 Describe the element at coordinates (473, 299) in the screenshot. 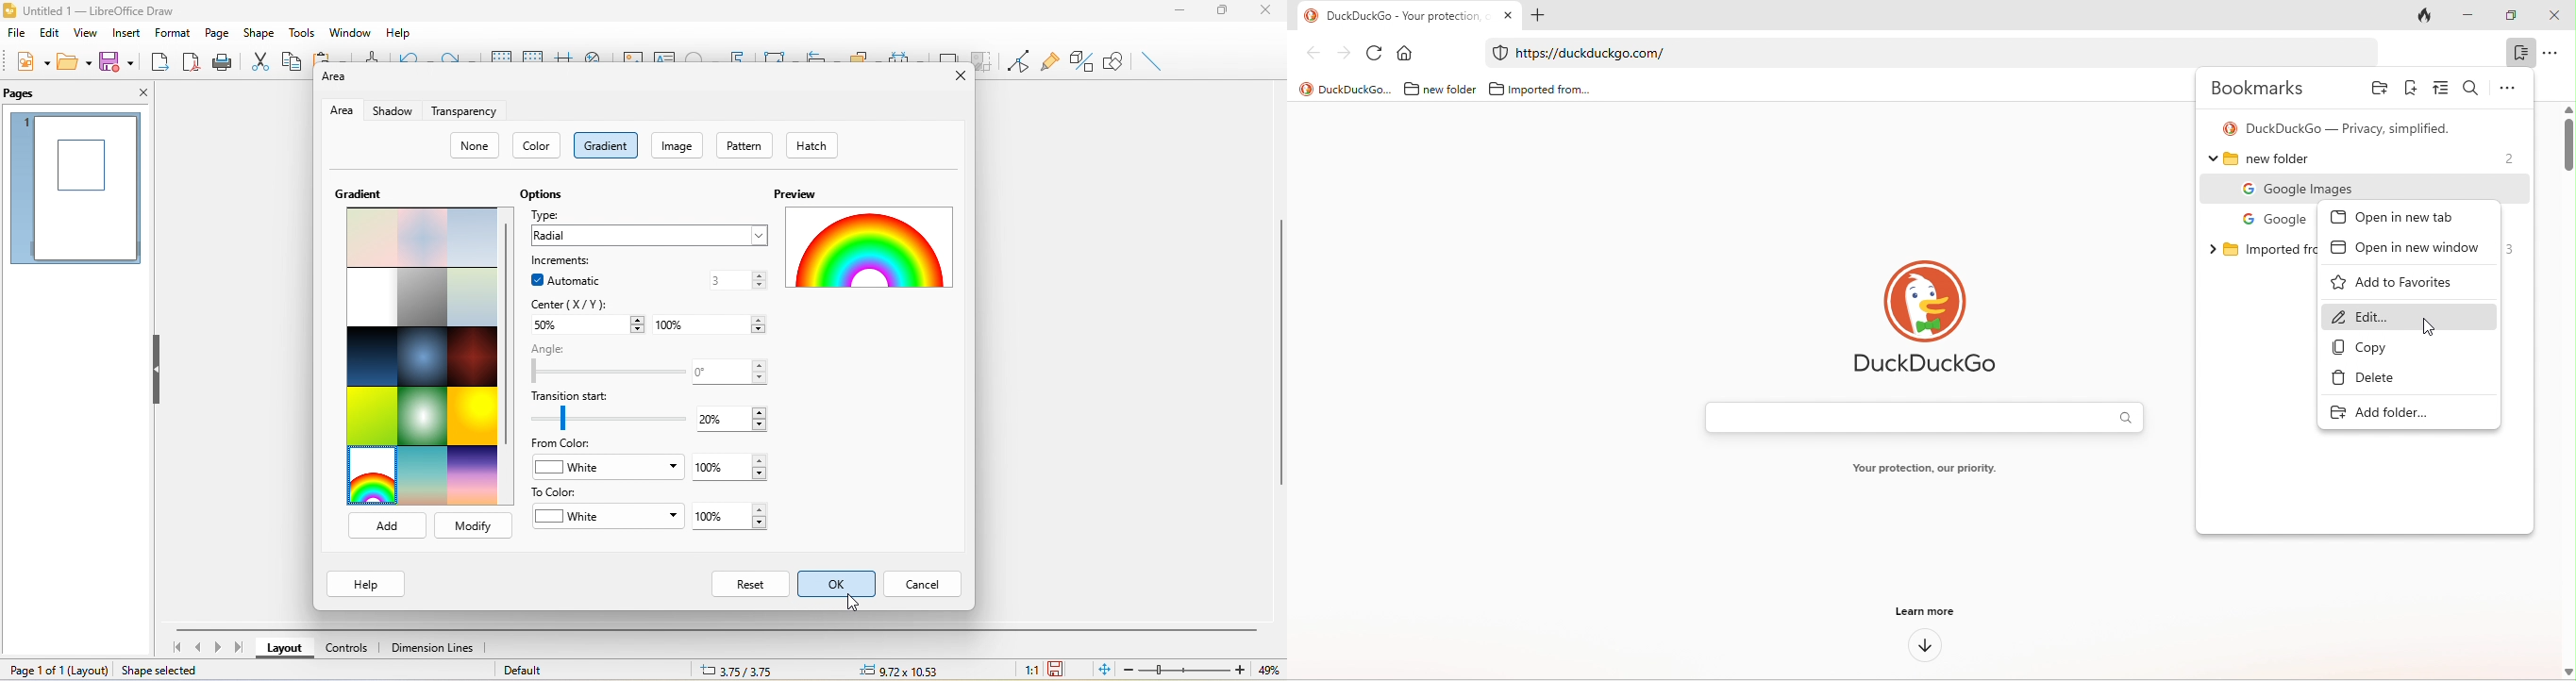

I see `submarine` at that location.